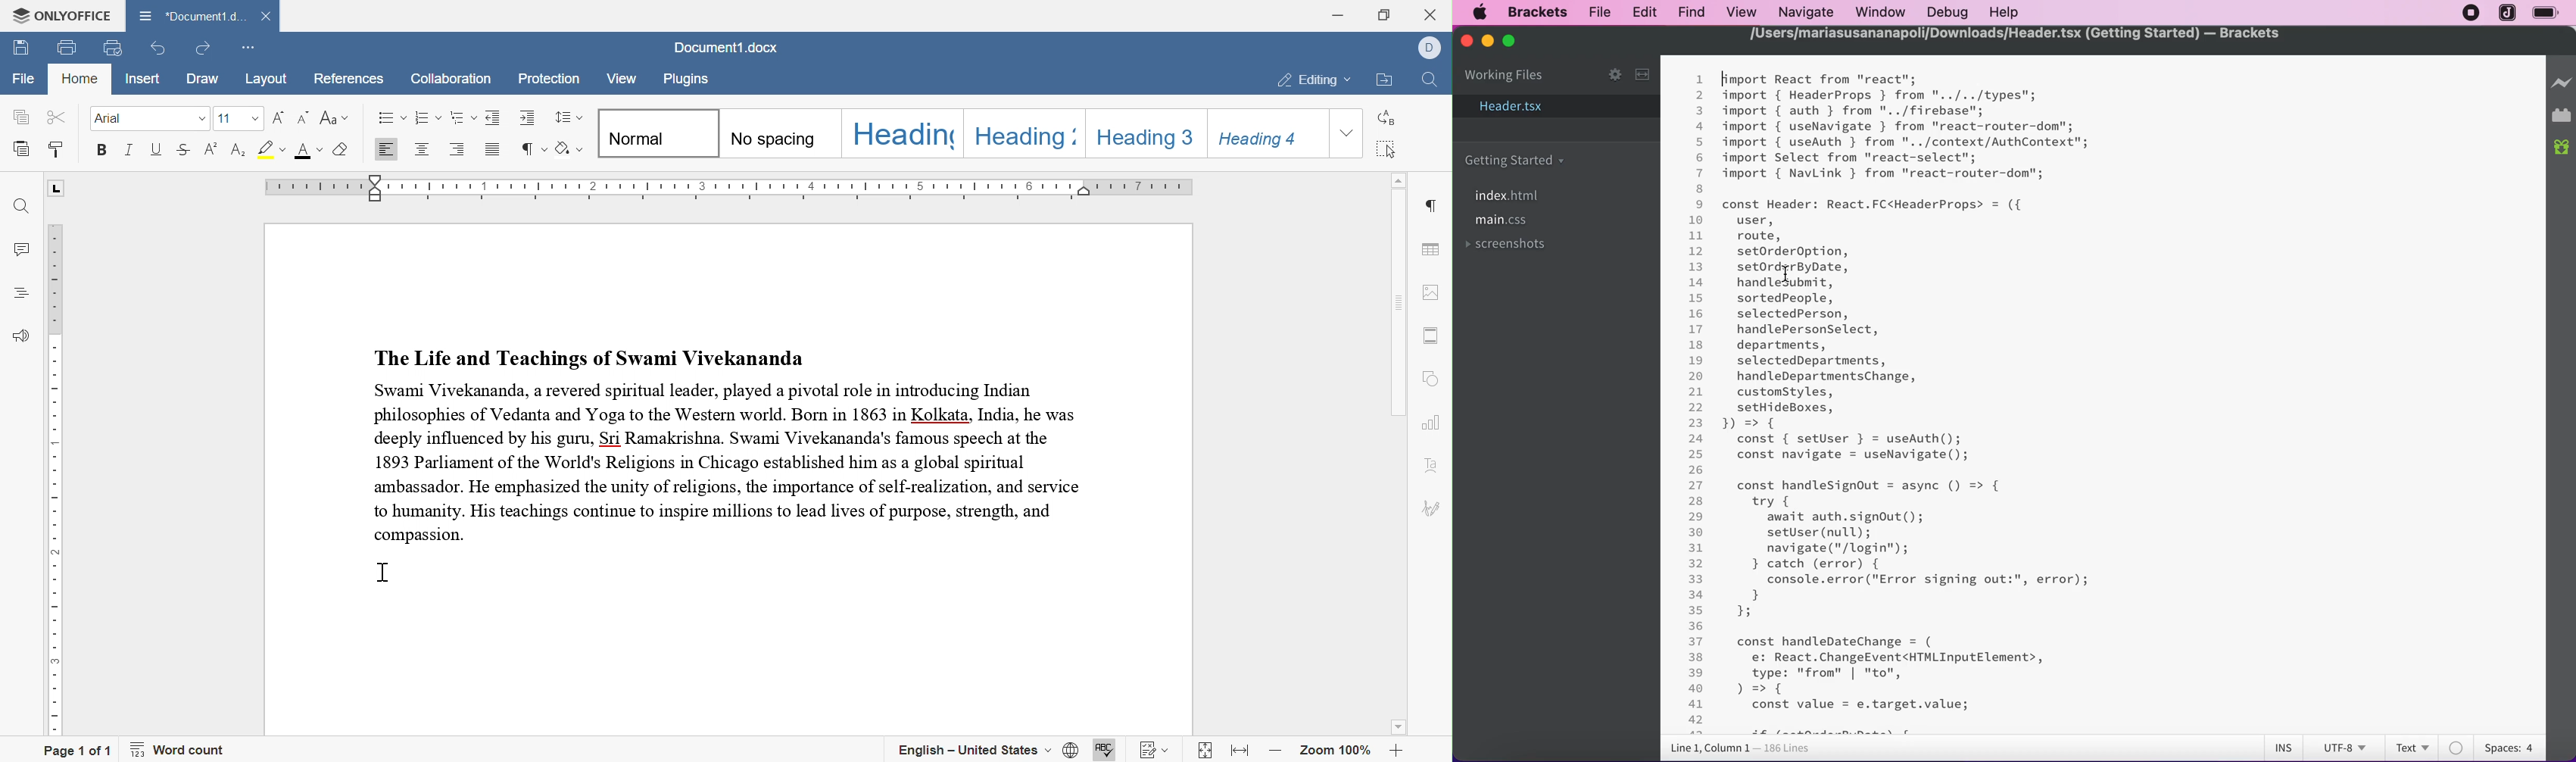 The height and width of the screenshot is (784, 2576). What do you see at coordinates (1428, 292) in the screenshot?
I see `image settings` at bounding box center [1428, 292].